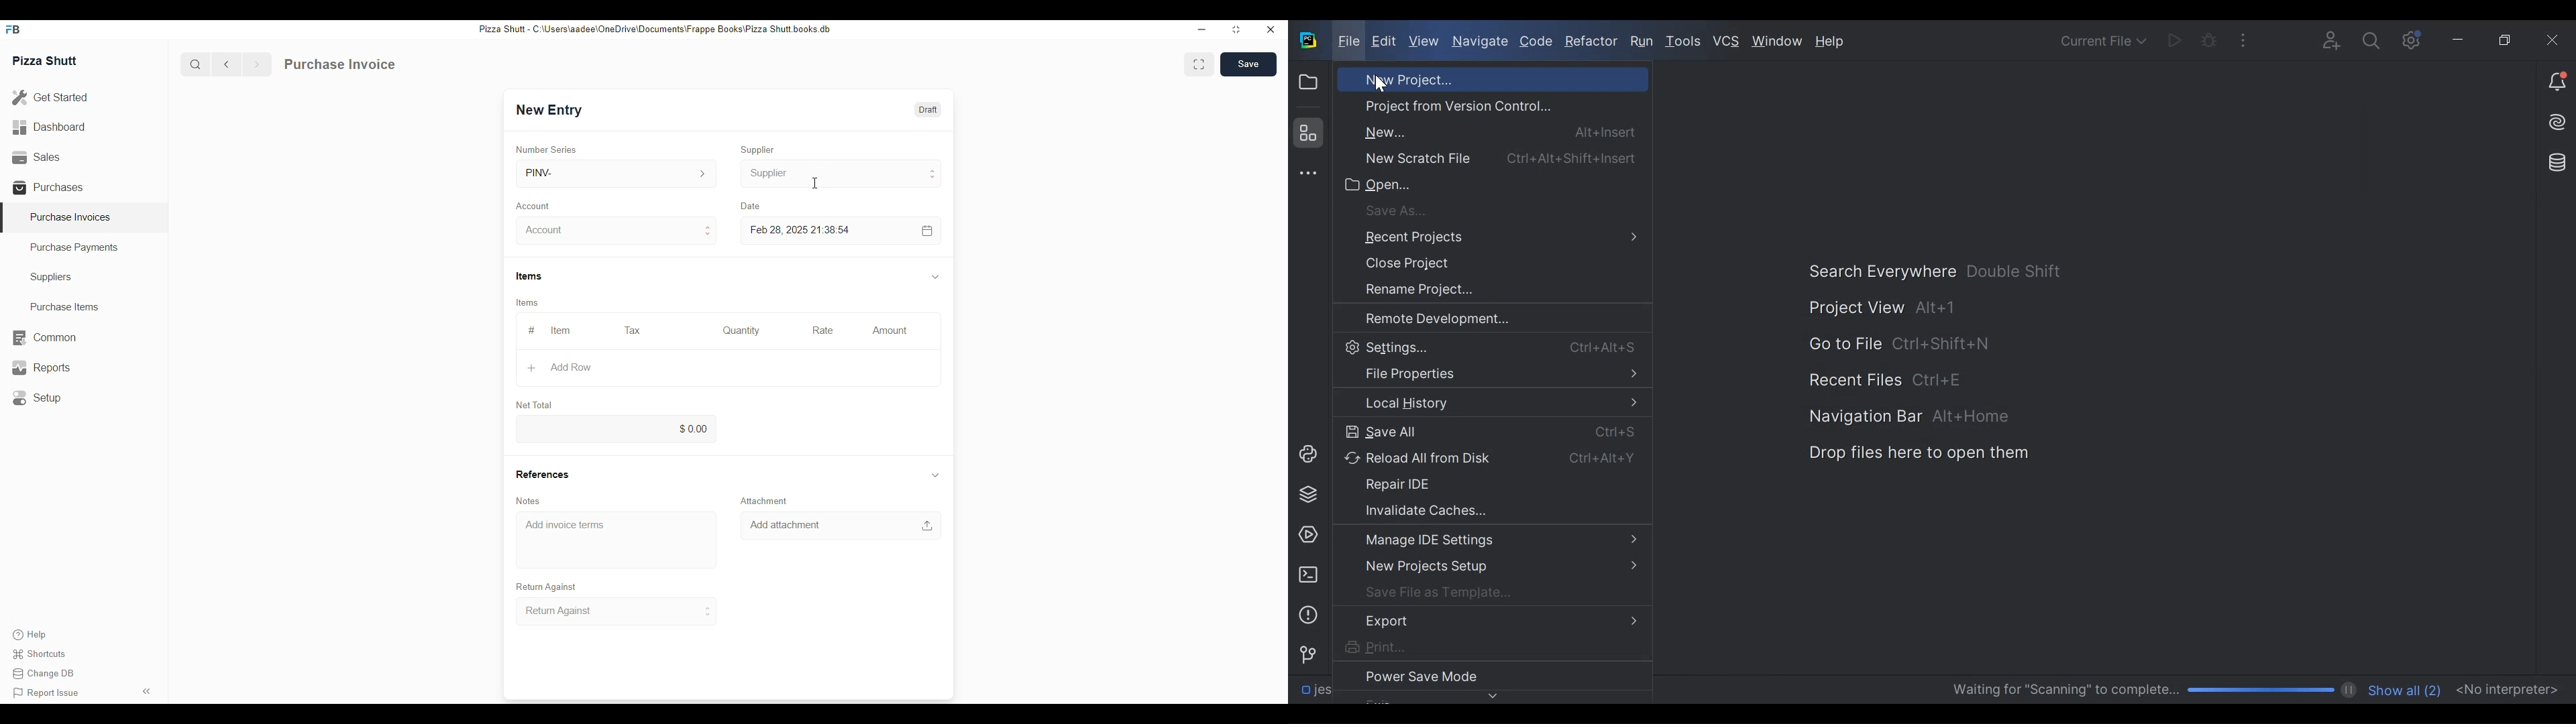  I want to click on Account, so click(535, 205).